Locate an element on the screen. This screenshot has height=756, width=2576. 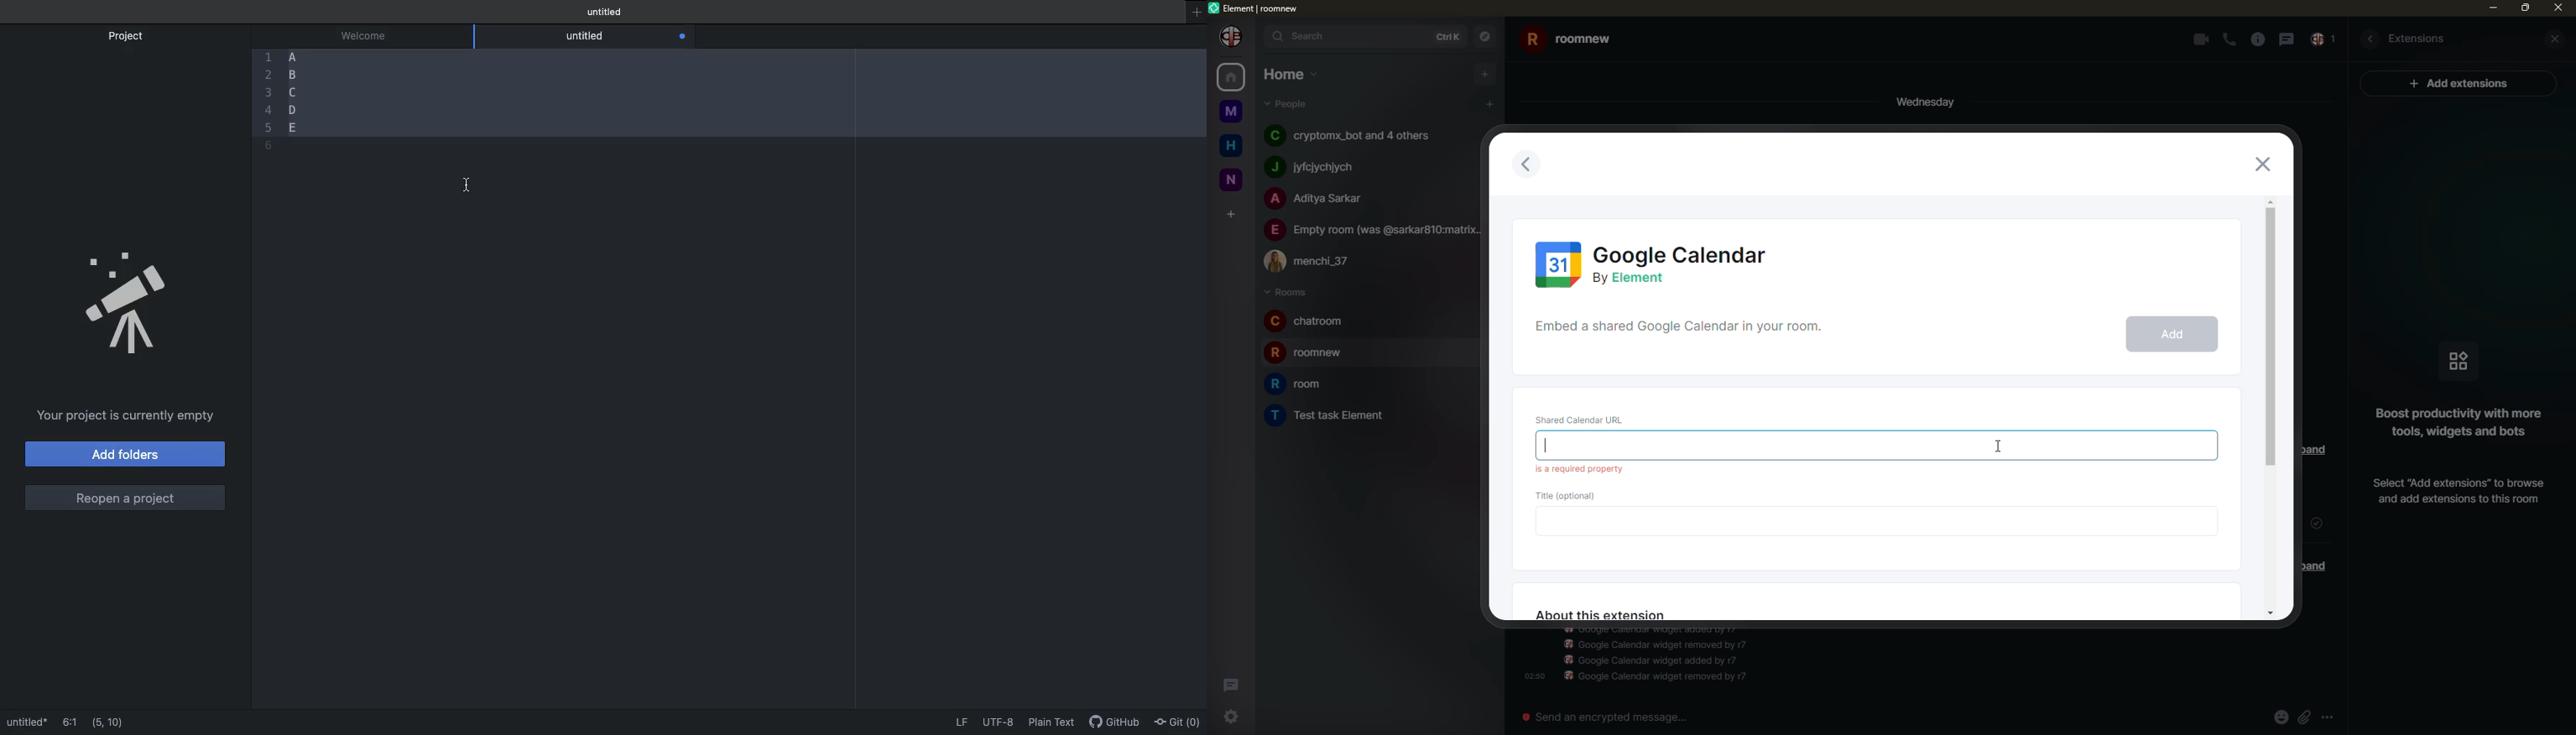
max is located at coordinates (2524, 9).